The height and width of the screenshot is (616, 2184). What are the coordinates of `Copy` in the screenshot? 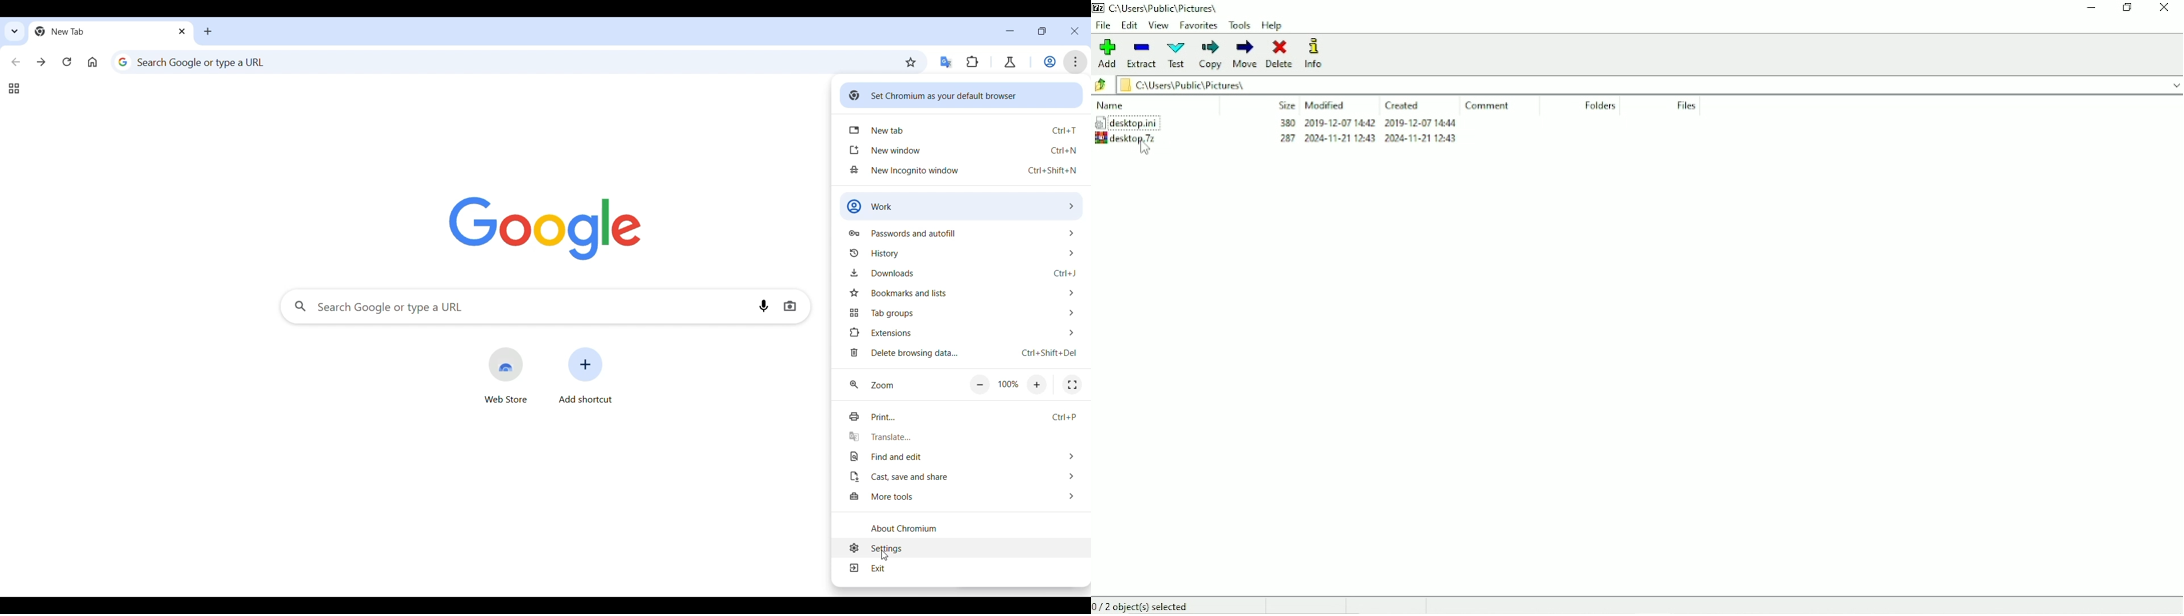 It's located at (1212, 54).